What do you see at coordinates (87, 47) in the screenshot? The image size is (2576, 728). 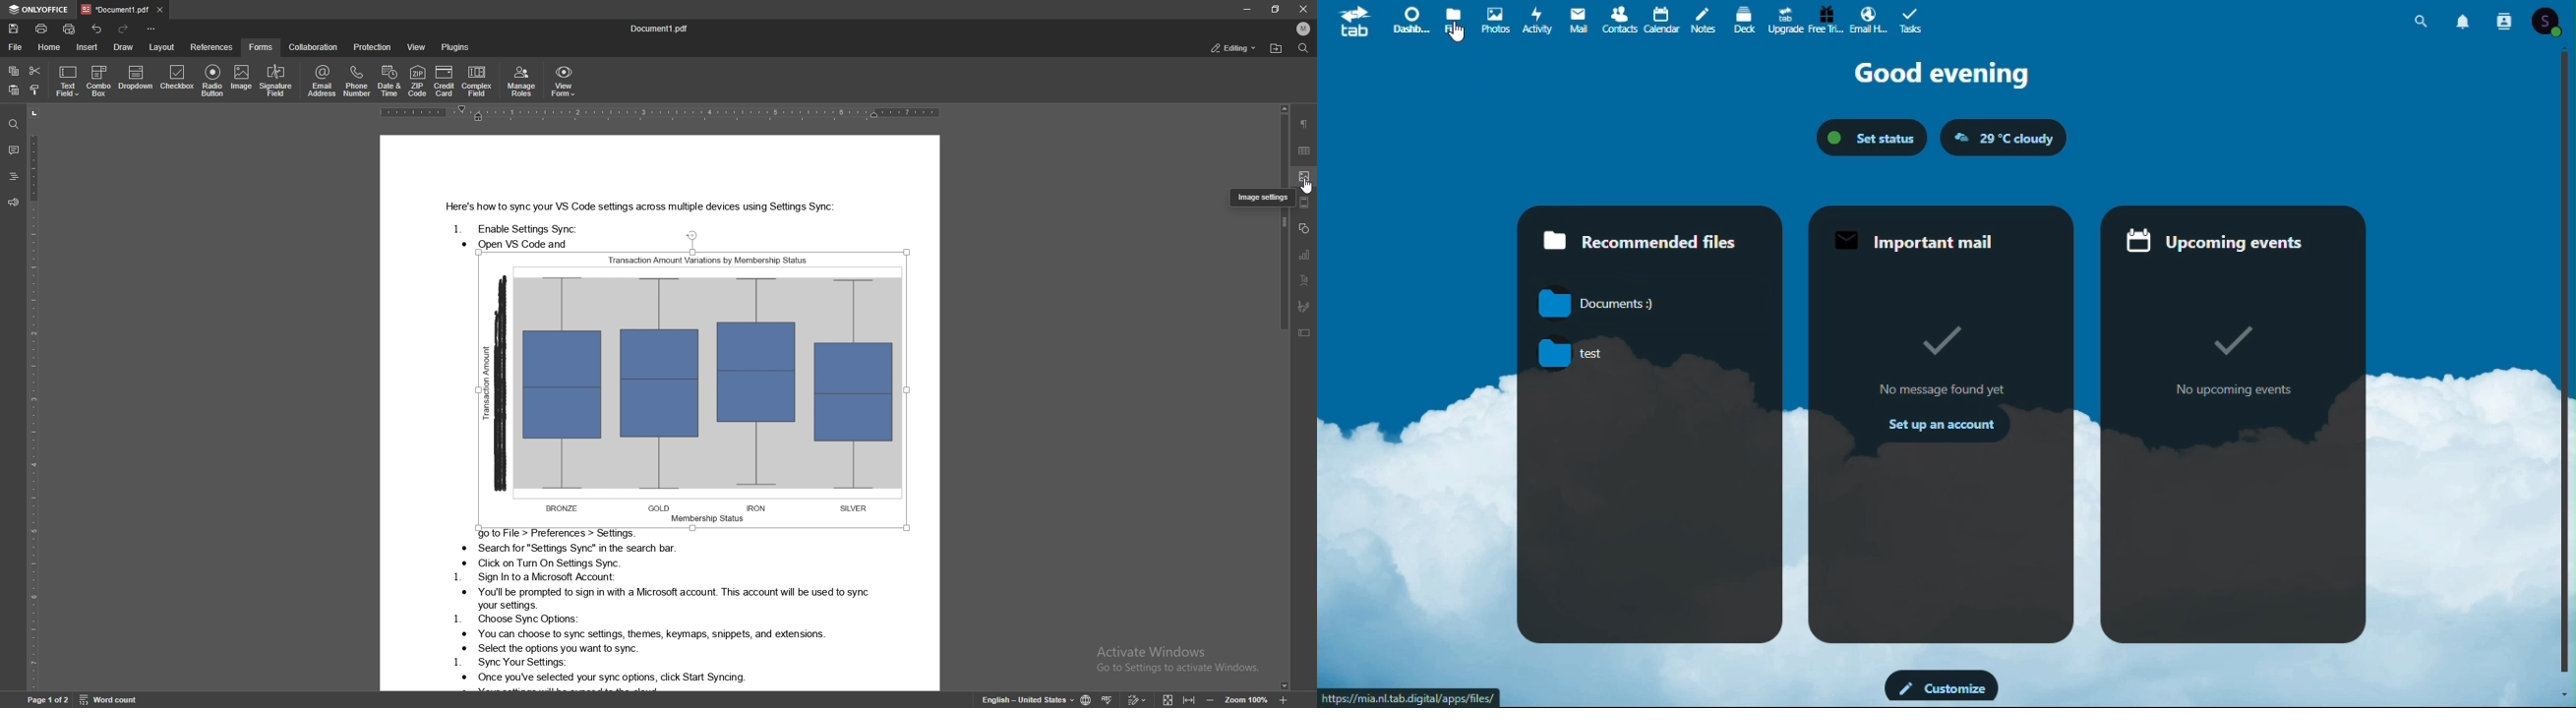 I see `insert` at bounding box center [87, 47].